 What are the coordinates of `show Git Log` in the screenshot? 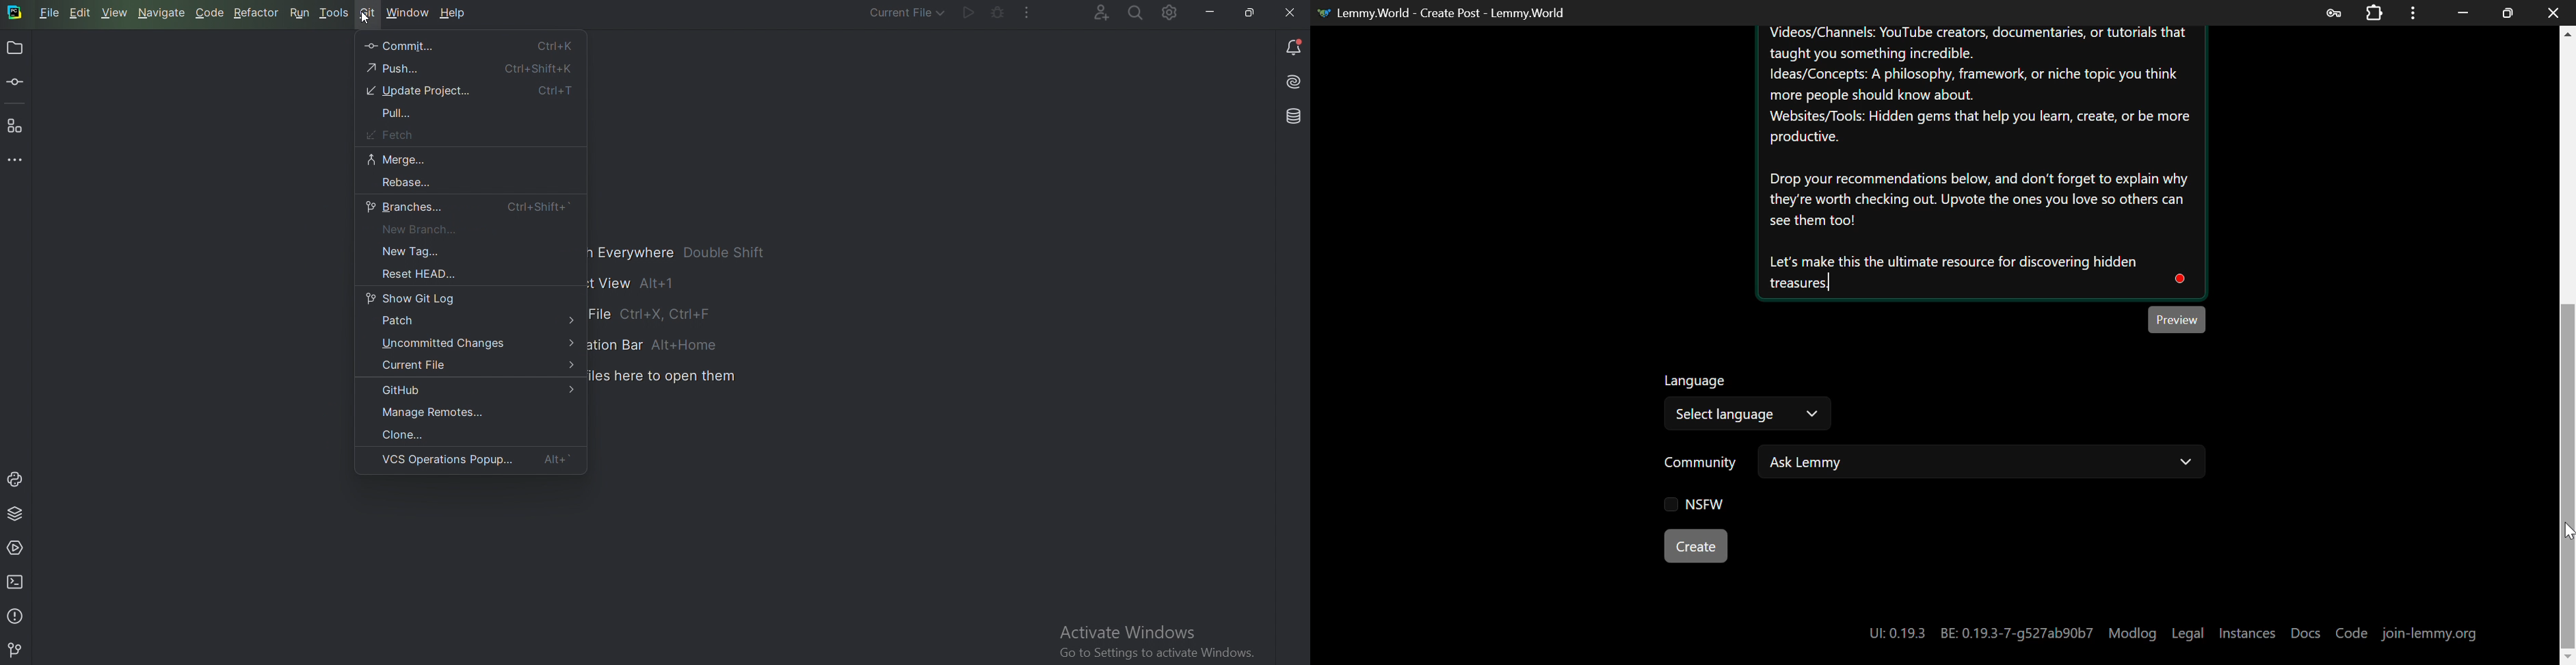 It's located at (414, 298).